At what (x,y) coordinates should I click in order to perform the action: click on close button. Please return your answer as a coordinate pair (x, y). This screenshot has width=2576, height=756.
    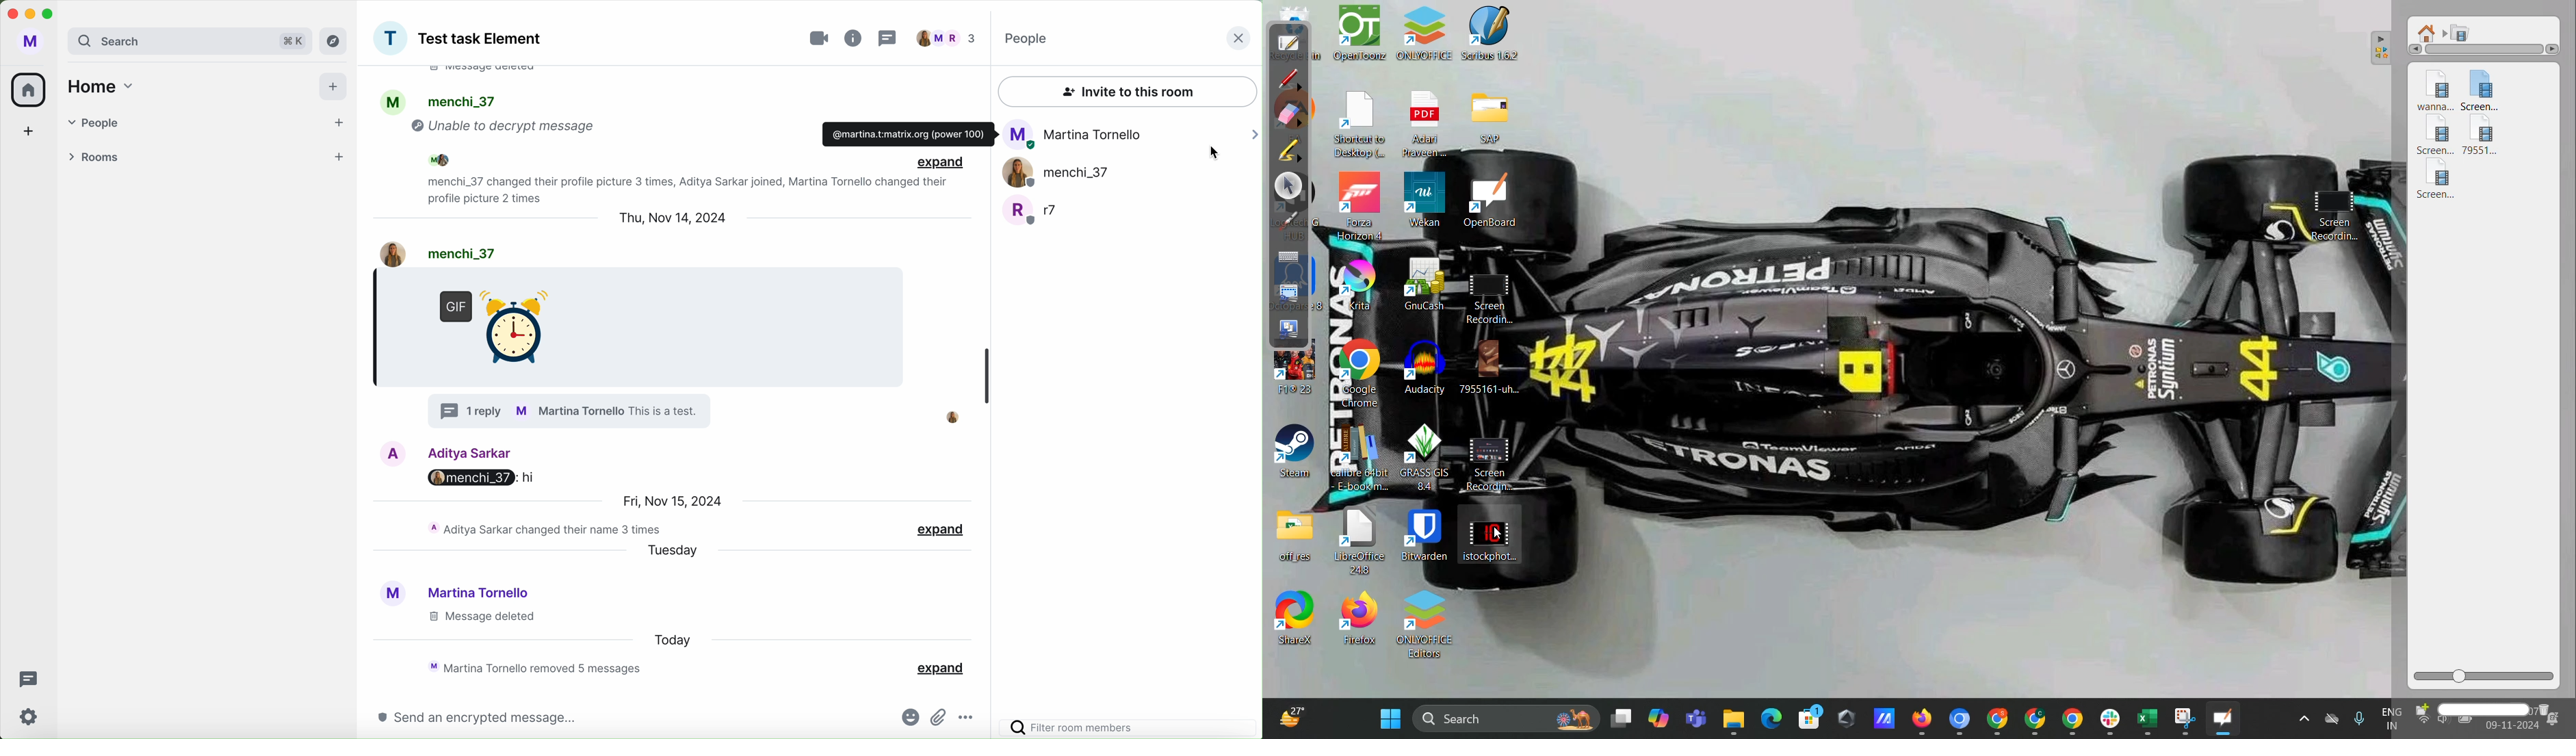
    Looking at the image, I should click on (1239, 39).